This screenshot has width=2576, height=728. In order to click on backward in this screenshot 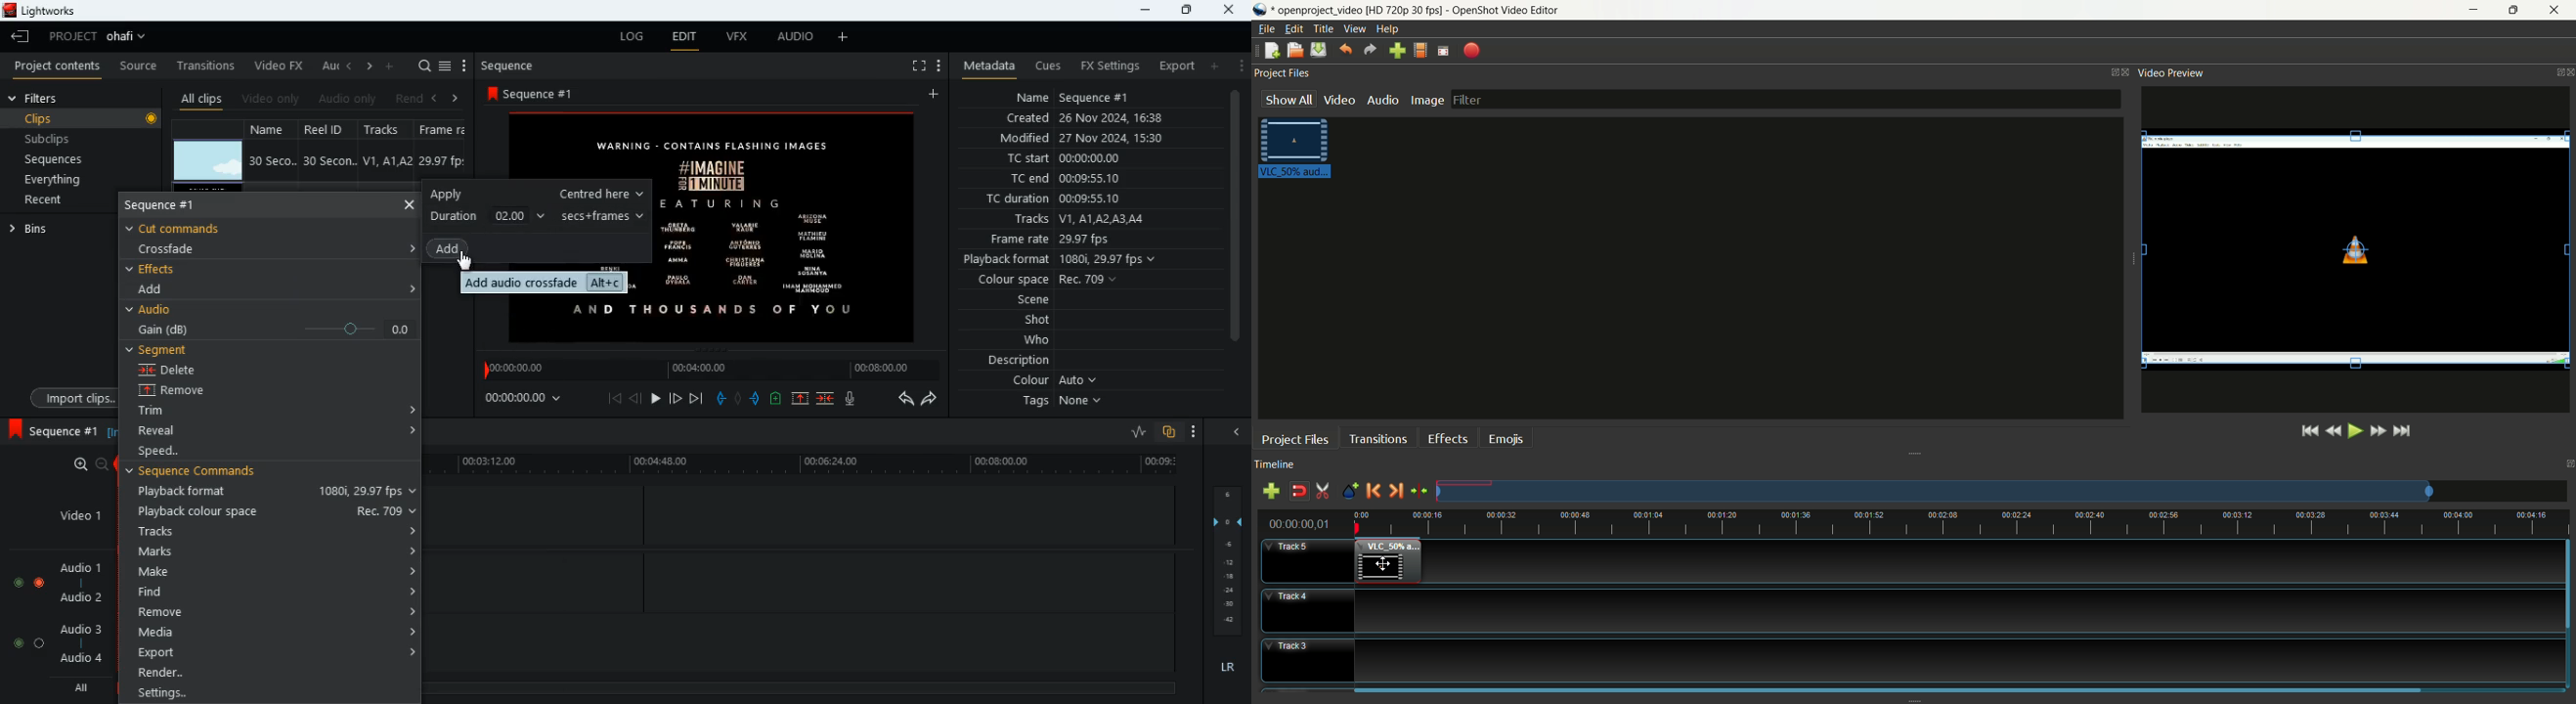, I will do `click(905, 398)`.